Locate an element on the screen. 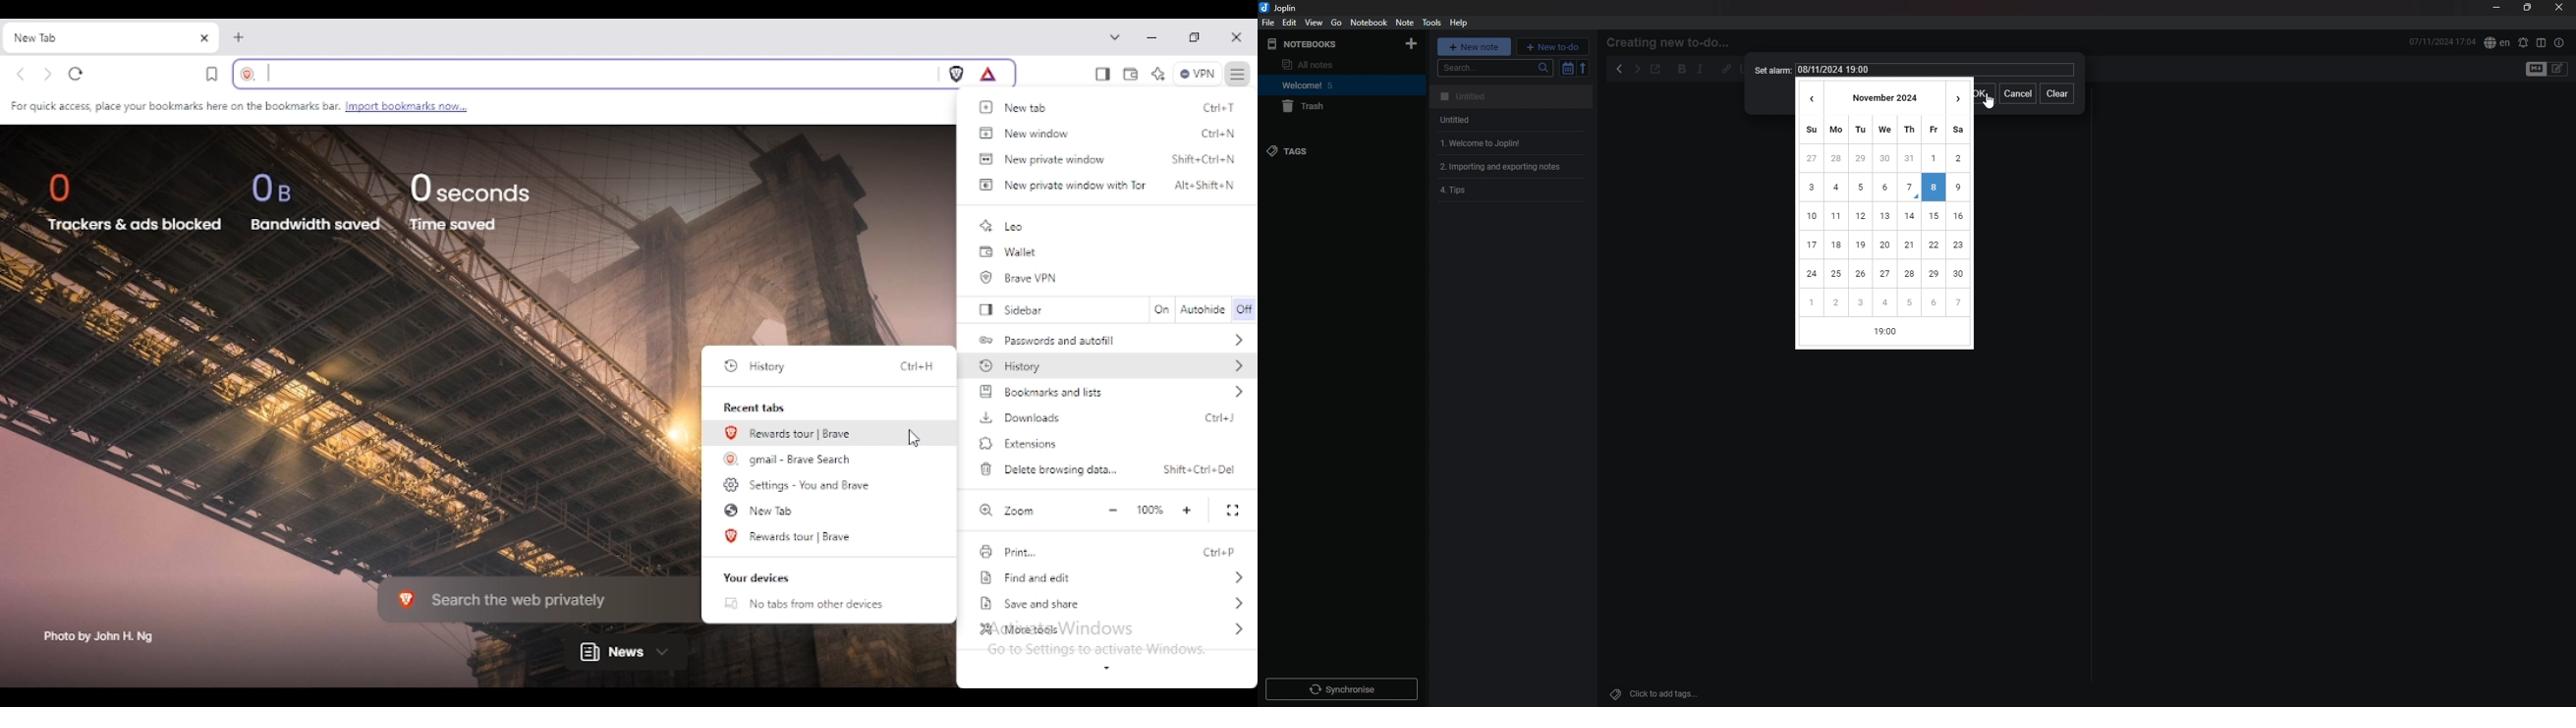 The height and width of the screenshot is (728, 2576). reload this page is located at coordinates (77, 74).